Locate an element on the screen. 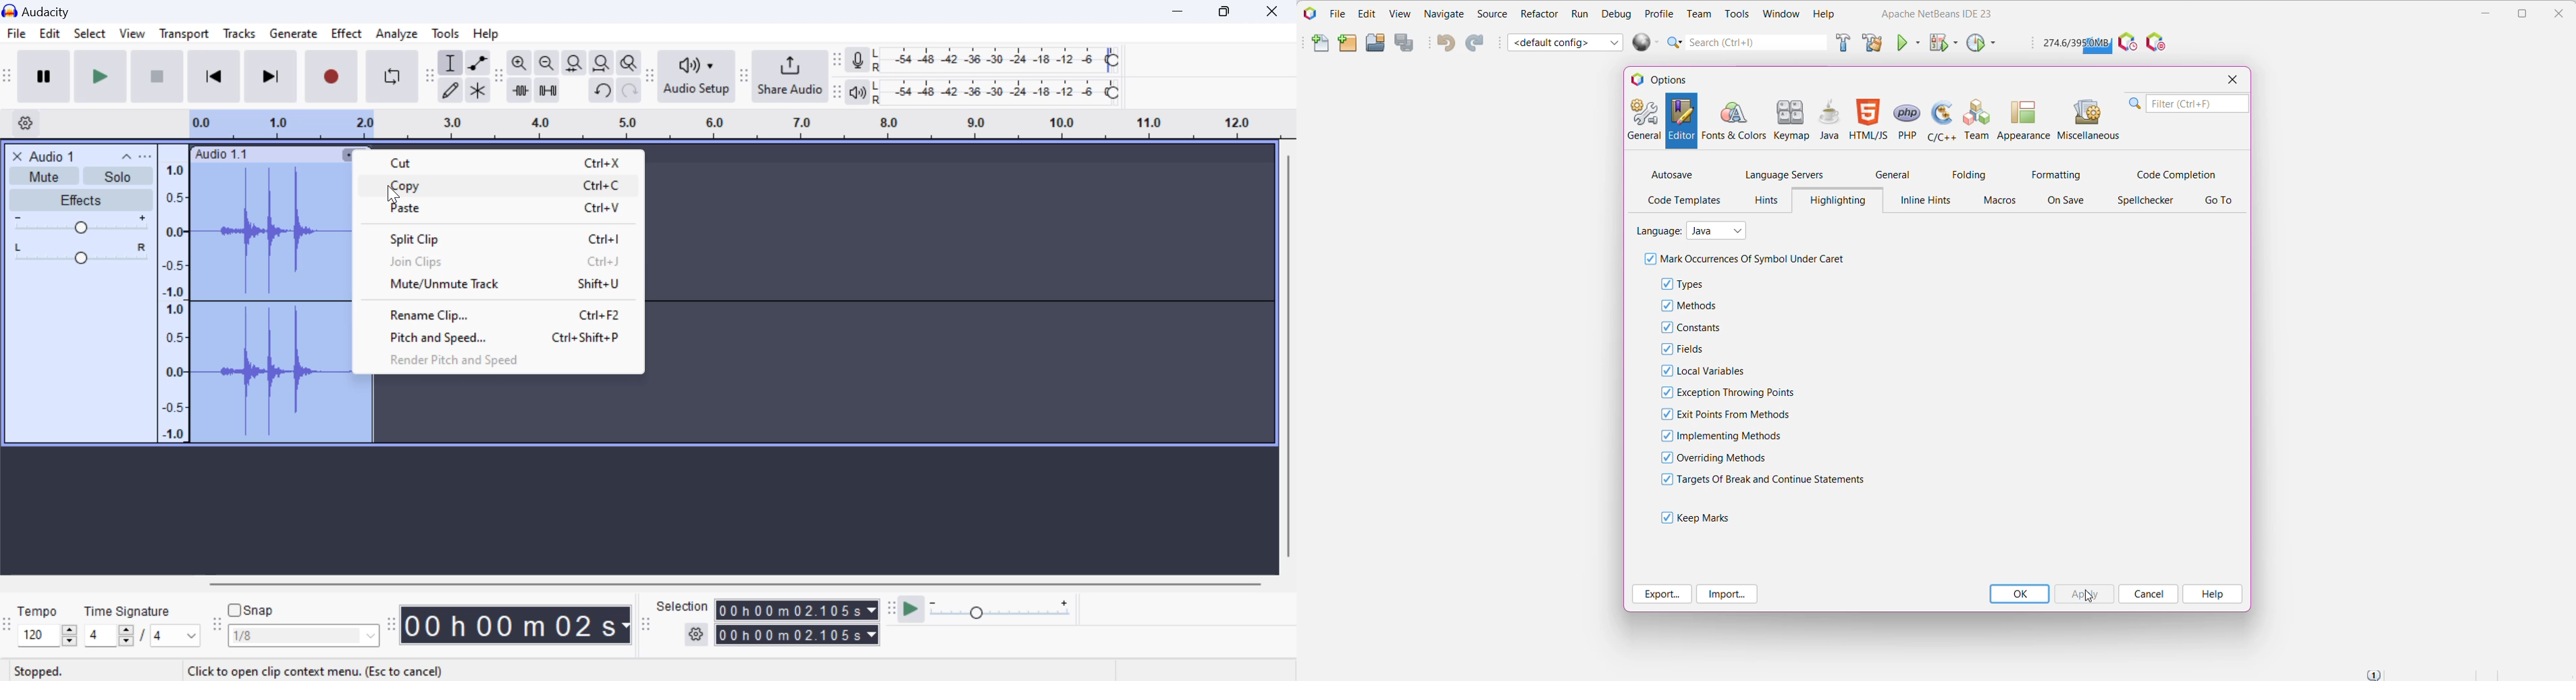 Image resolution: width=2576 pixels, height=700 pixels. Effects is located at coordinates (80, 200).